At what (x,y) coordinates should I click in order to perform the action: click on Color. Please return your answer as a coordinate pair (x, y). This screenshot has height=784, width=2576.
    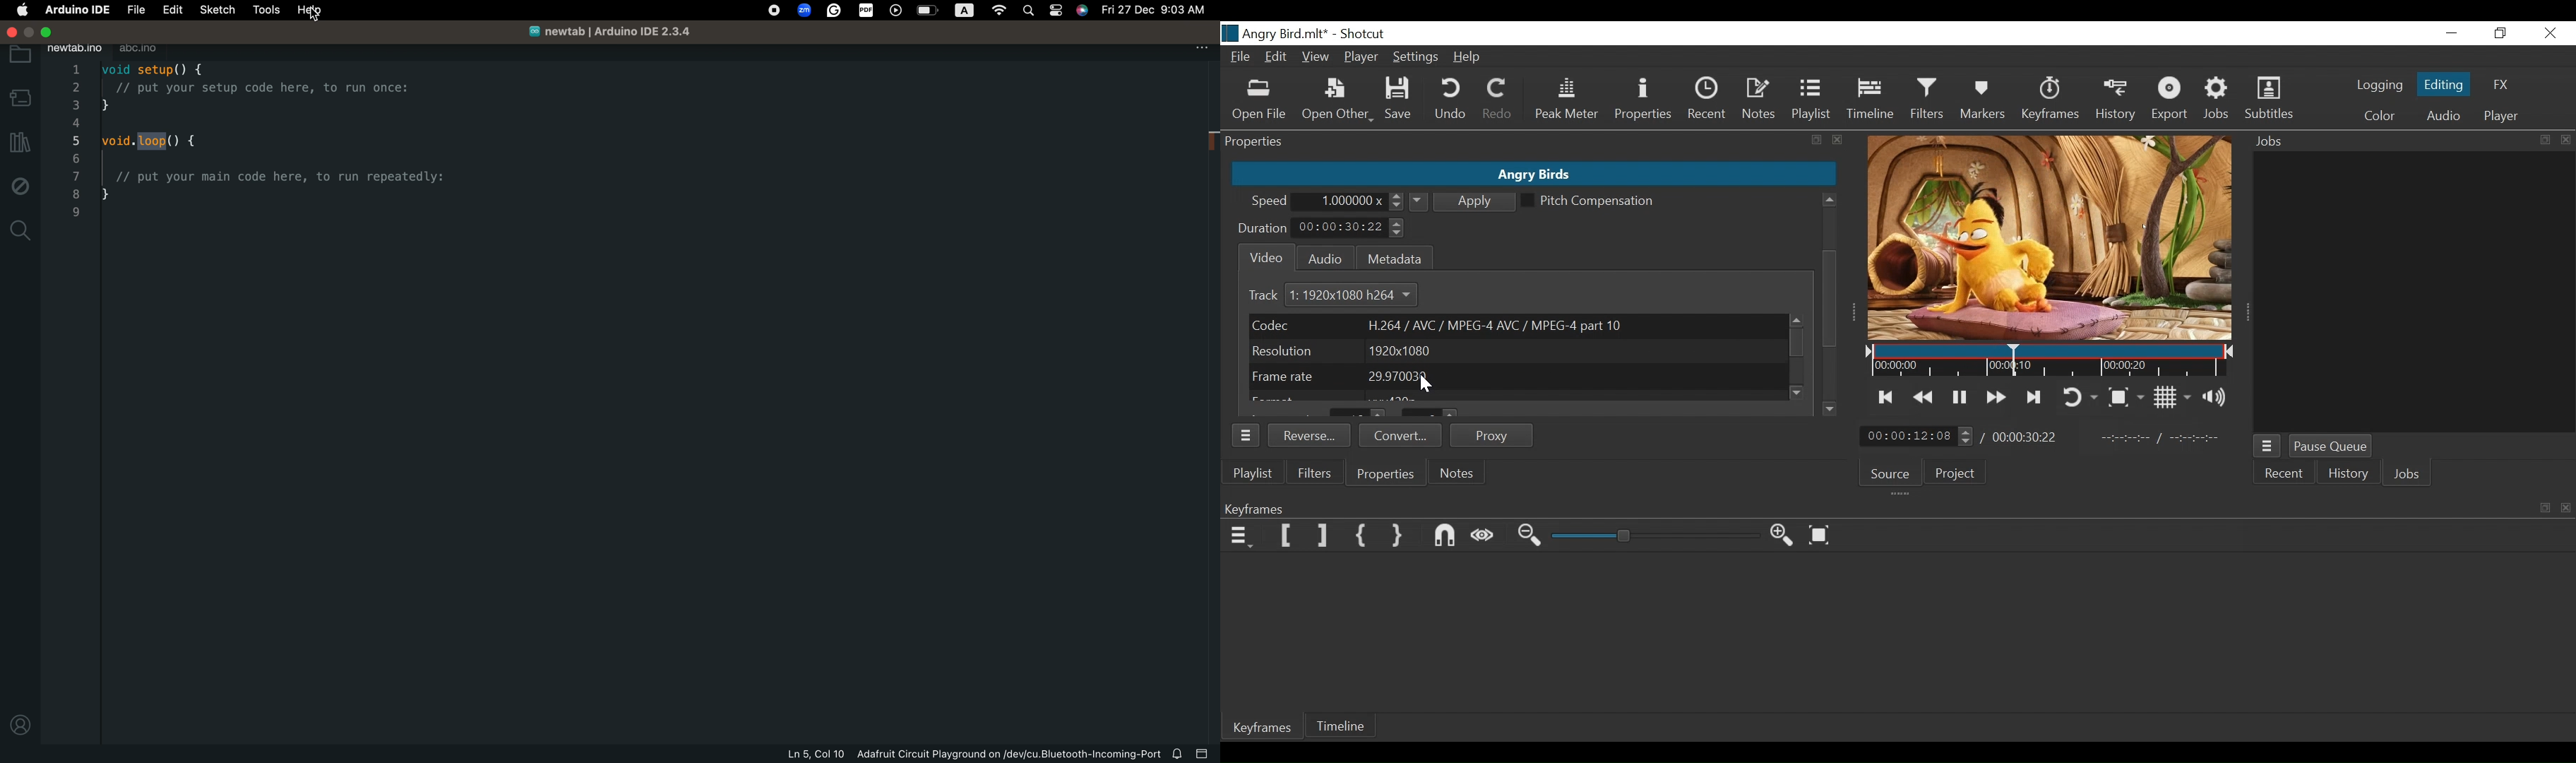
    Looking at the image, I should click on (2380, 116).